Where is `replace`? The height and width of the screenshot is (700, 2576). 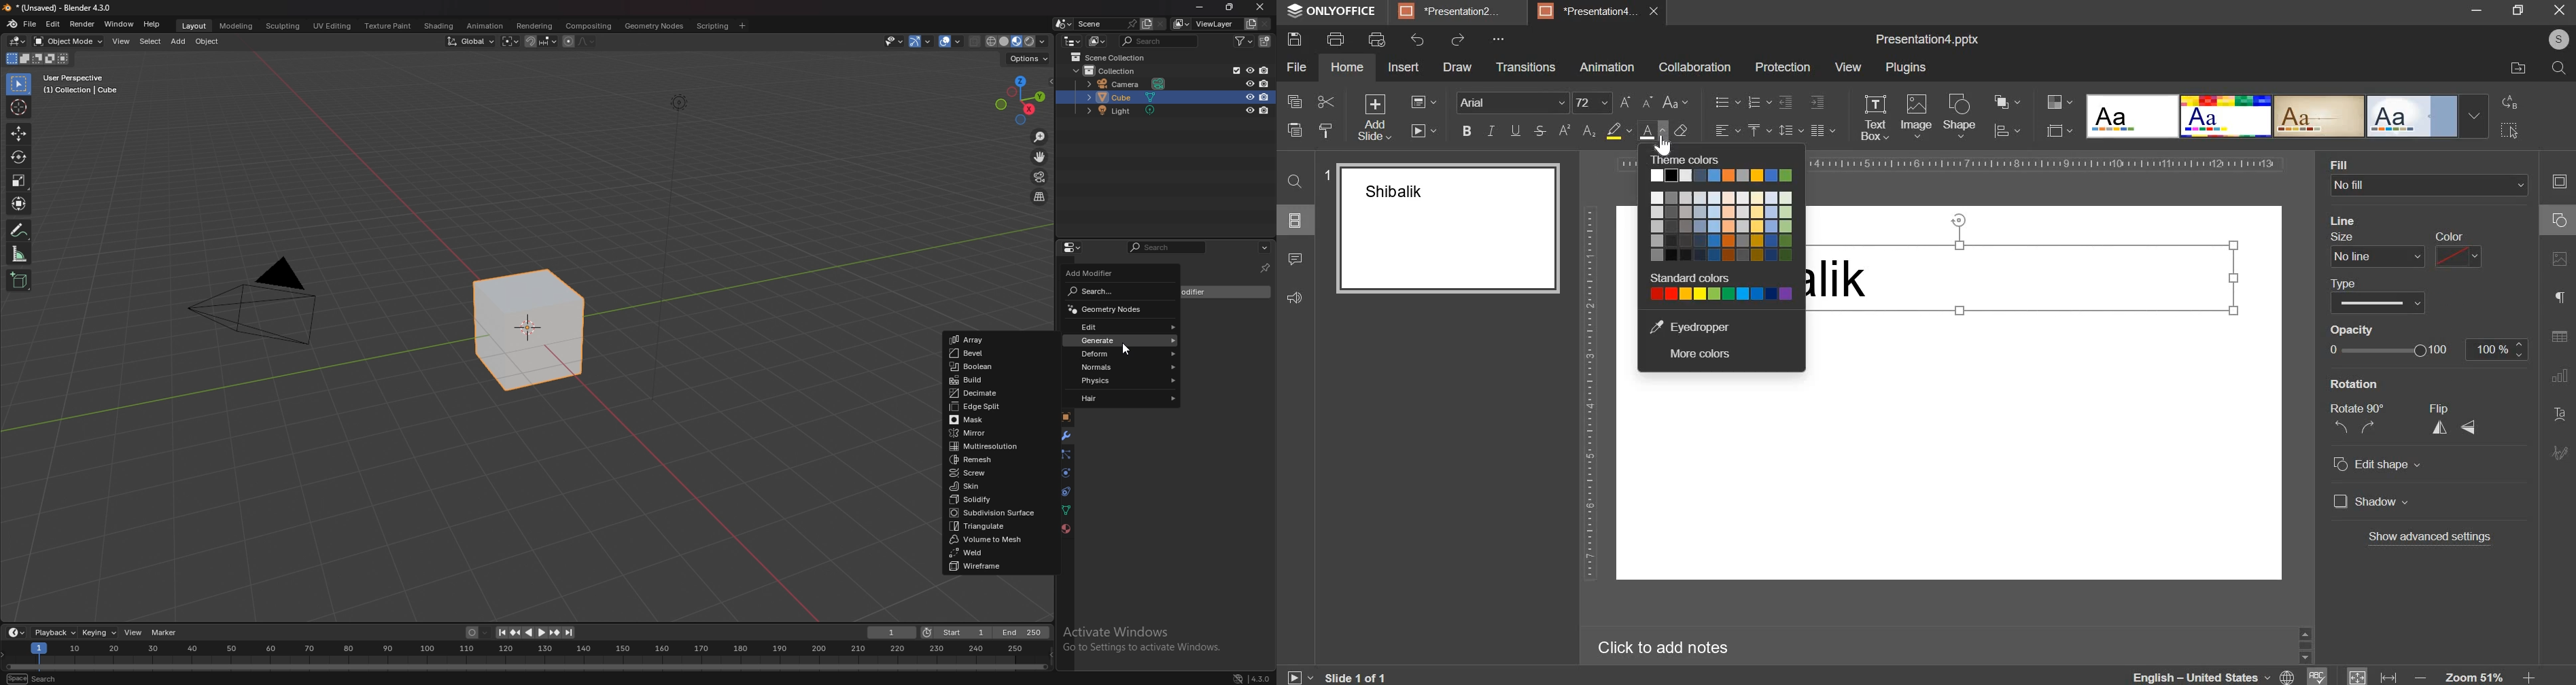
replace is located at coordinates (2513, 103).